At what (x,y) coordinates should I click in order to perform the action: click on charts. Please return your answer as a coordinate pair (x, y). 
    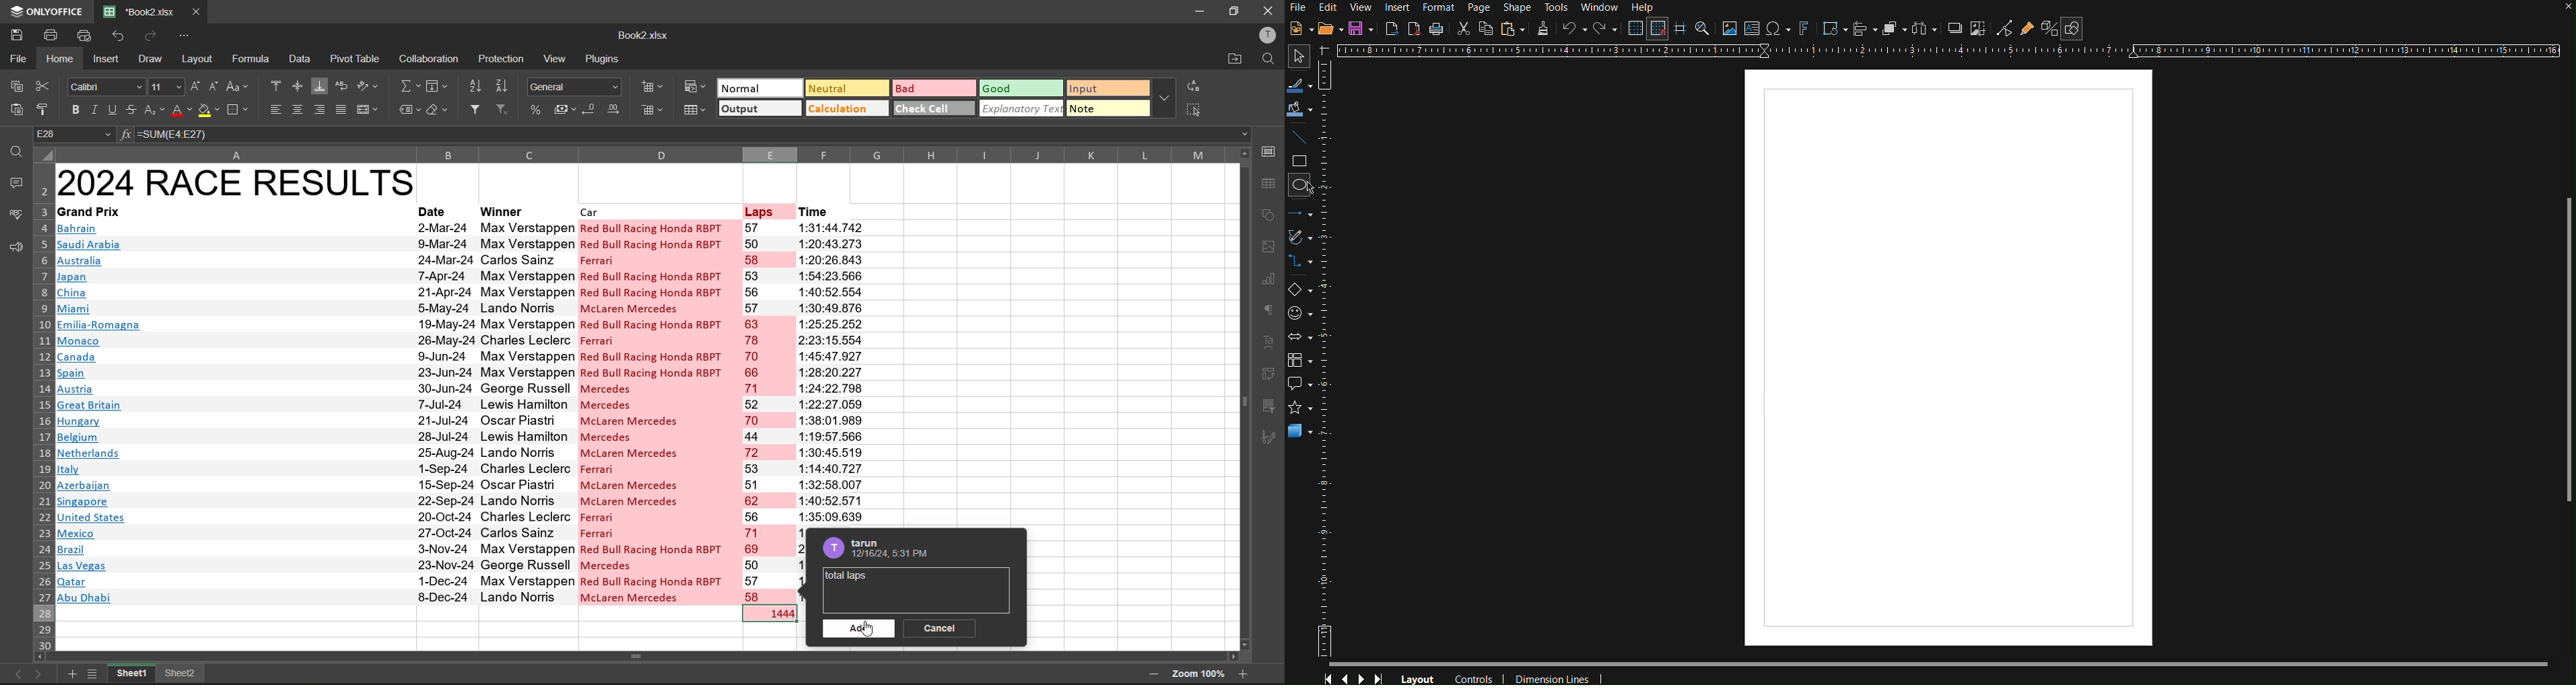
    Looking at the image, I should click on (1268, 277).